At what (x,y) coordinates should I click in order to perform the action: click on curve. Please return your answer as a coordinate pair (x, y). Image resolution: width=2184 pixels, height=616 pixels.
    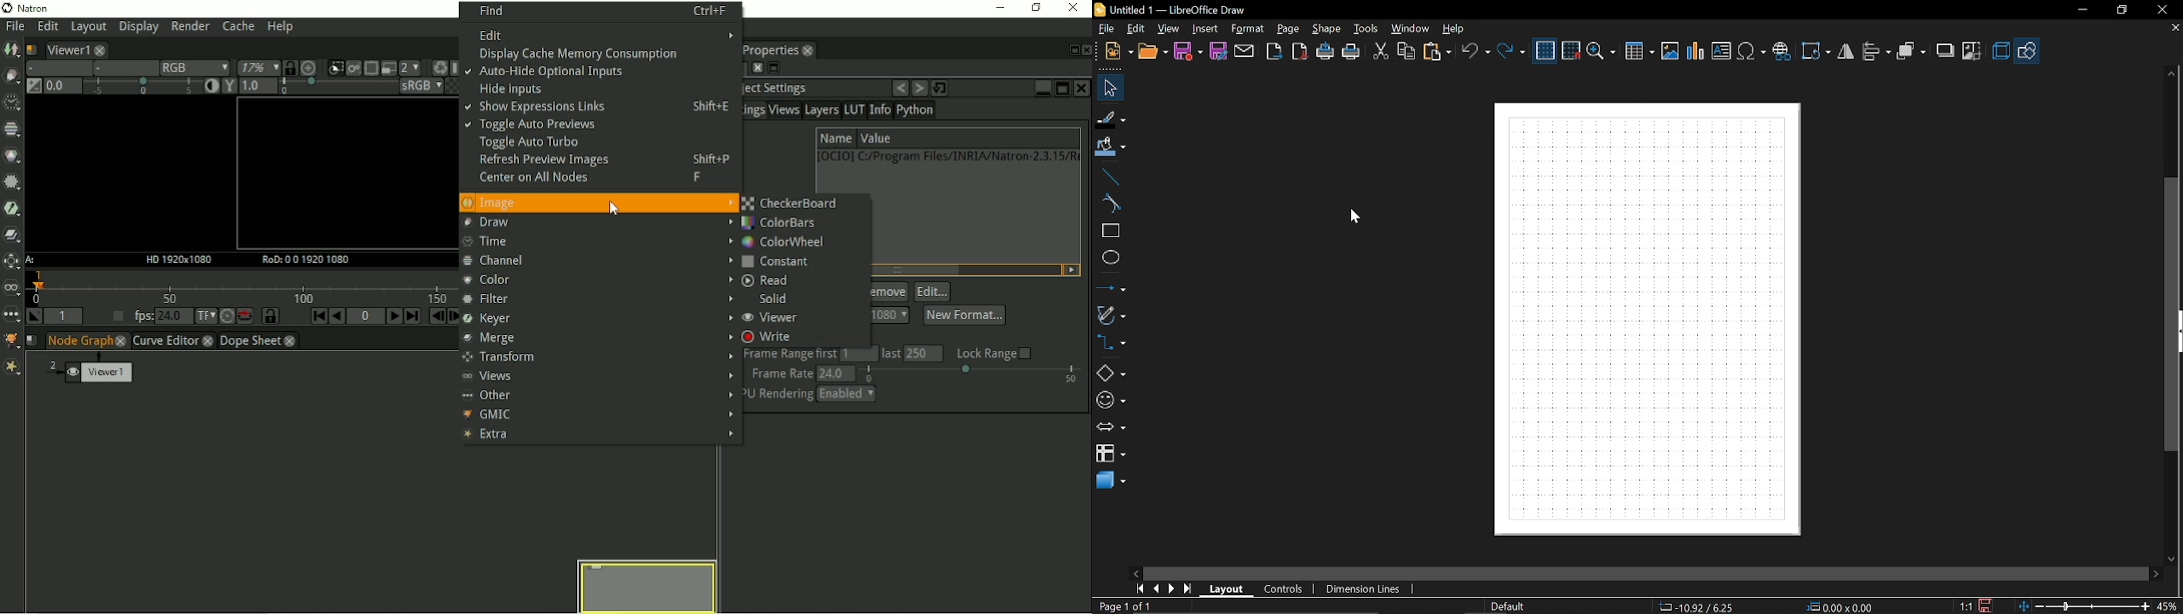
    Looking at the image, I should click on (1110, 204).